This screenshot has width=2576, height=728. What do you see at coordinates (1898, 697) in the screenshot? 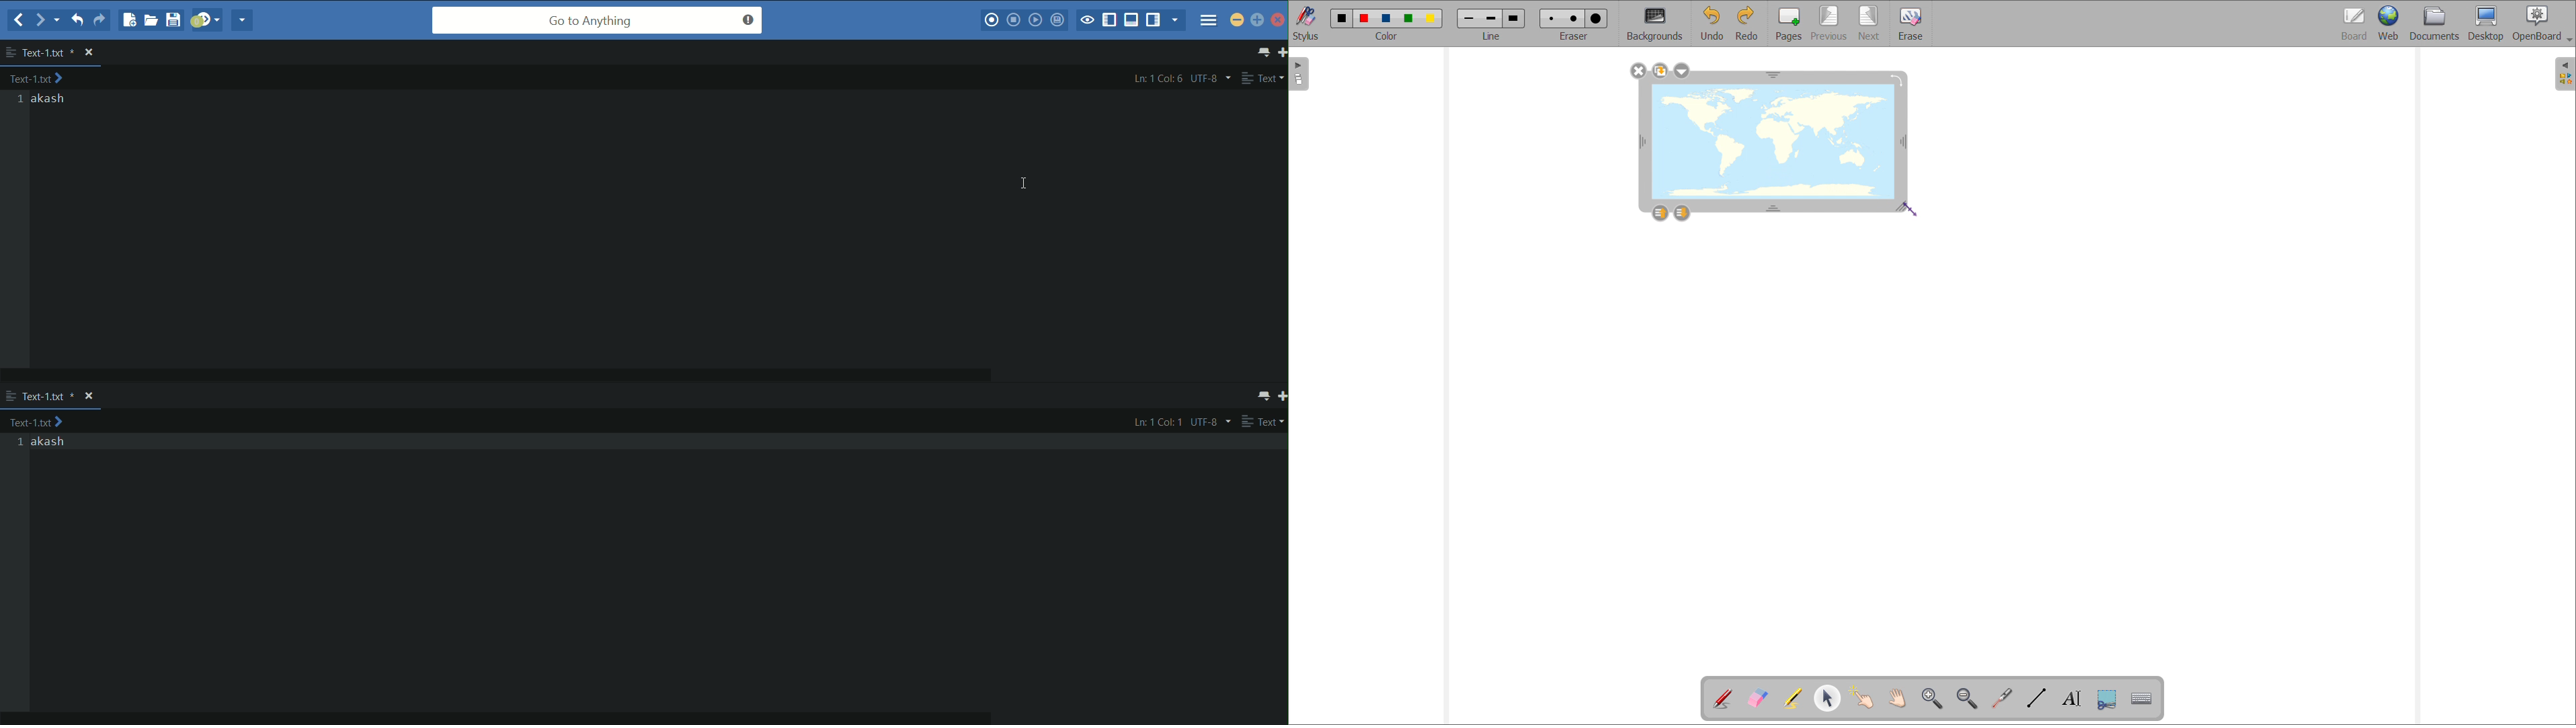
I see `scroll page` at bounding box center [1898, 697].